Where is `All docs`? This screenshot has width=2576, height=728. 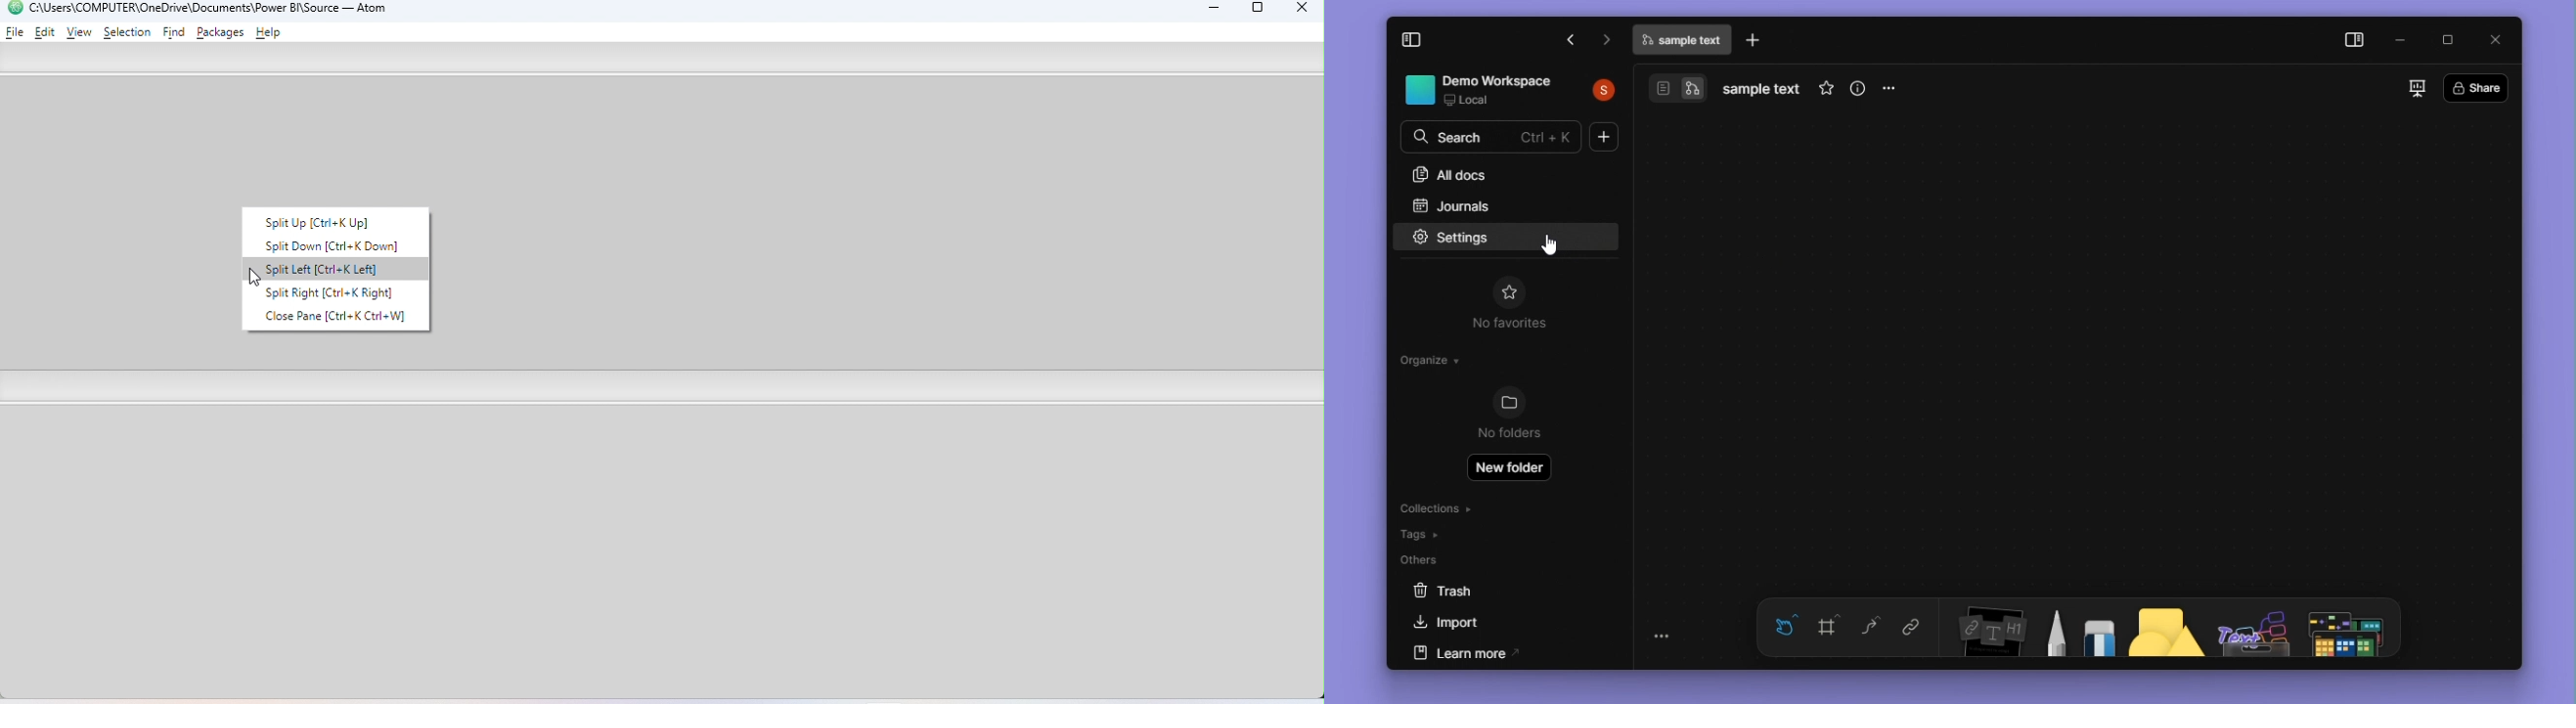
All docs is located at coordinates (1494, 177).